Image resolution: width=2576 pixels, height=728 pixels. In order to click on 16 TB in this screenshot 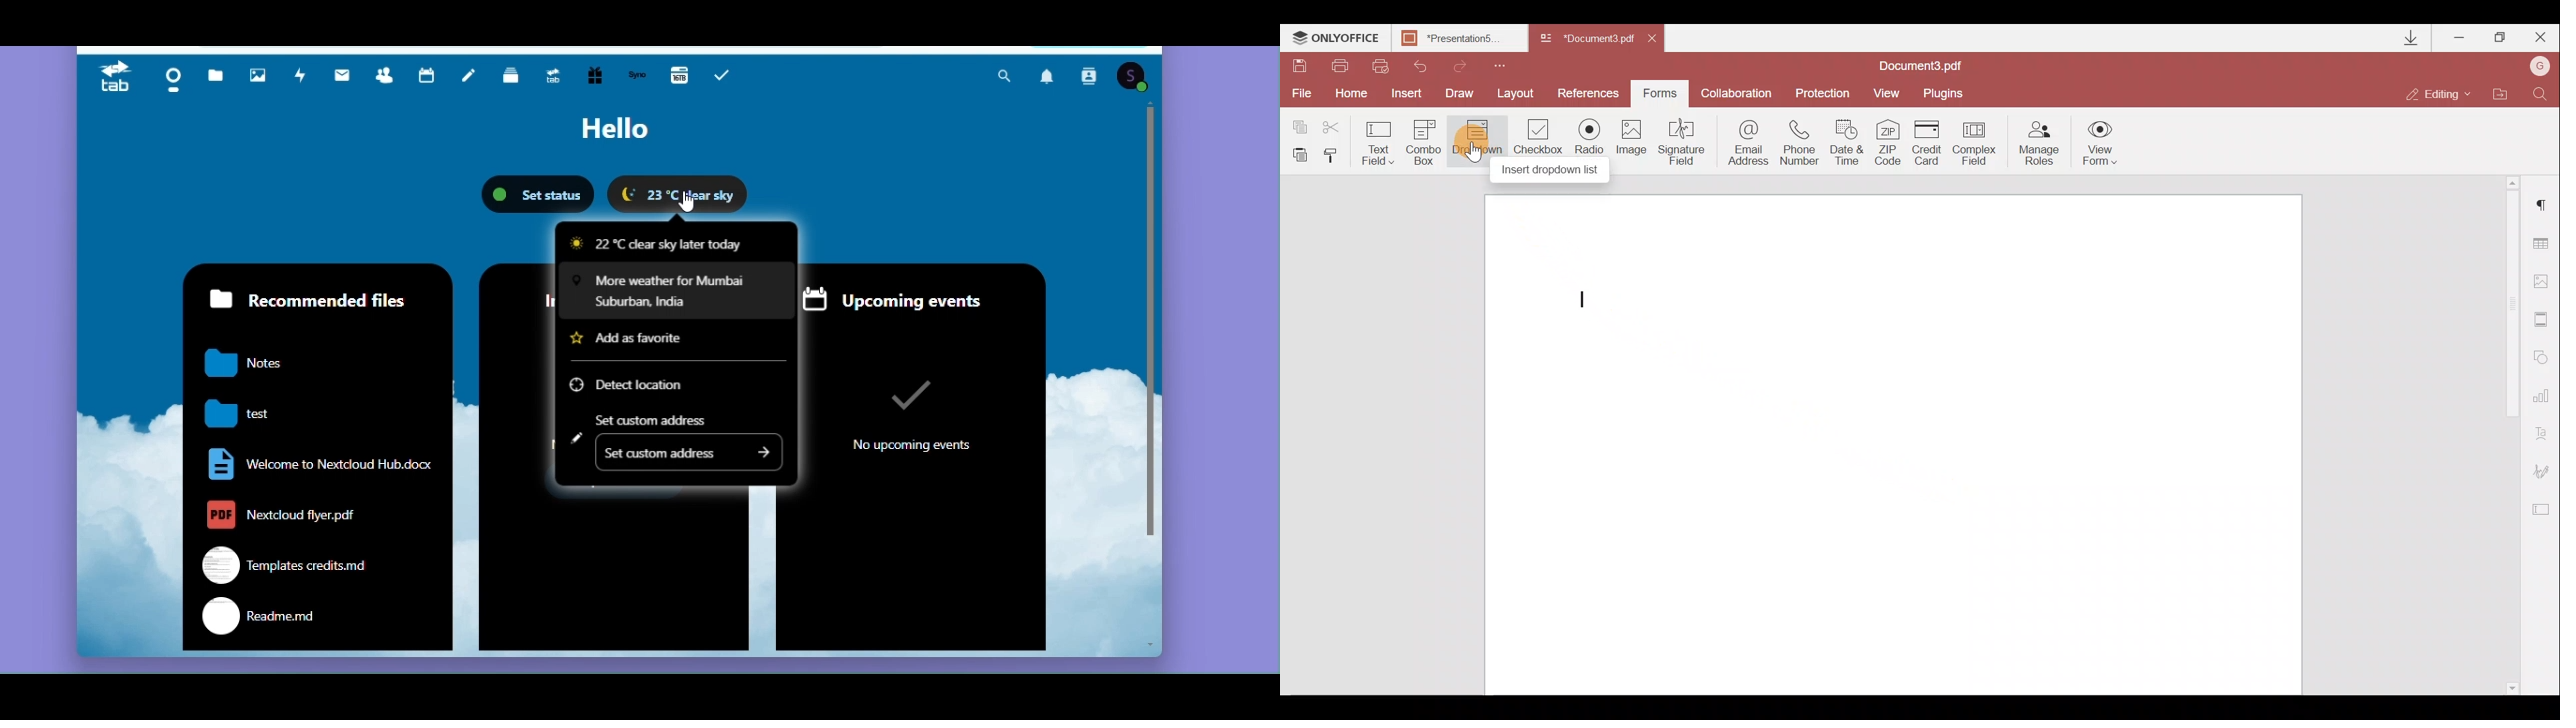, I will do `click(679, 75)`.